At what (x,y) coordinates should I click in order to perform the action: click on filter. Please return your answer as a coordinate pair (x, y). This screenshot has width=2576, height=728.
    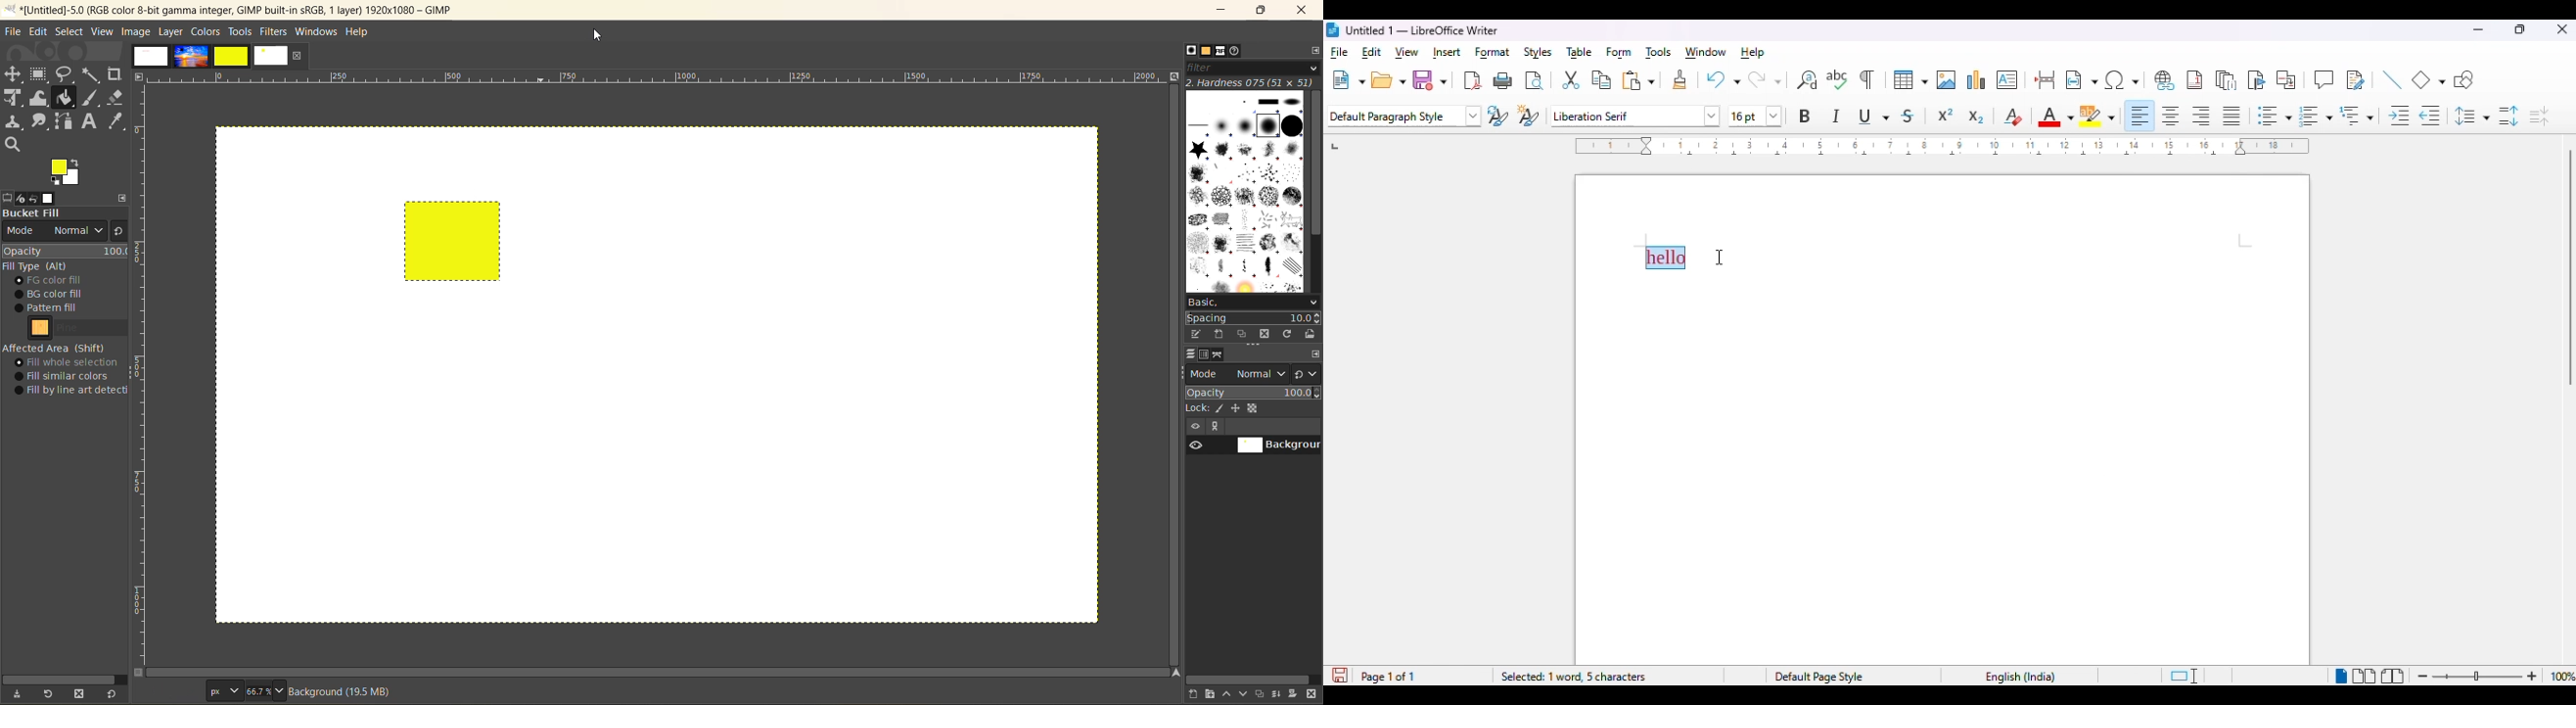
    Looking at the image, I should click on (1254, 69).